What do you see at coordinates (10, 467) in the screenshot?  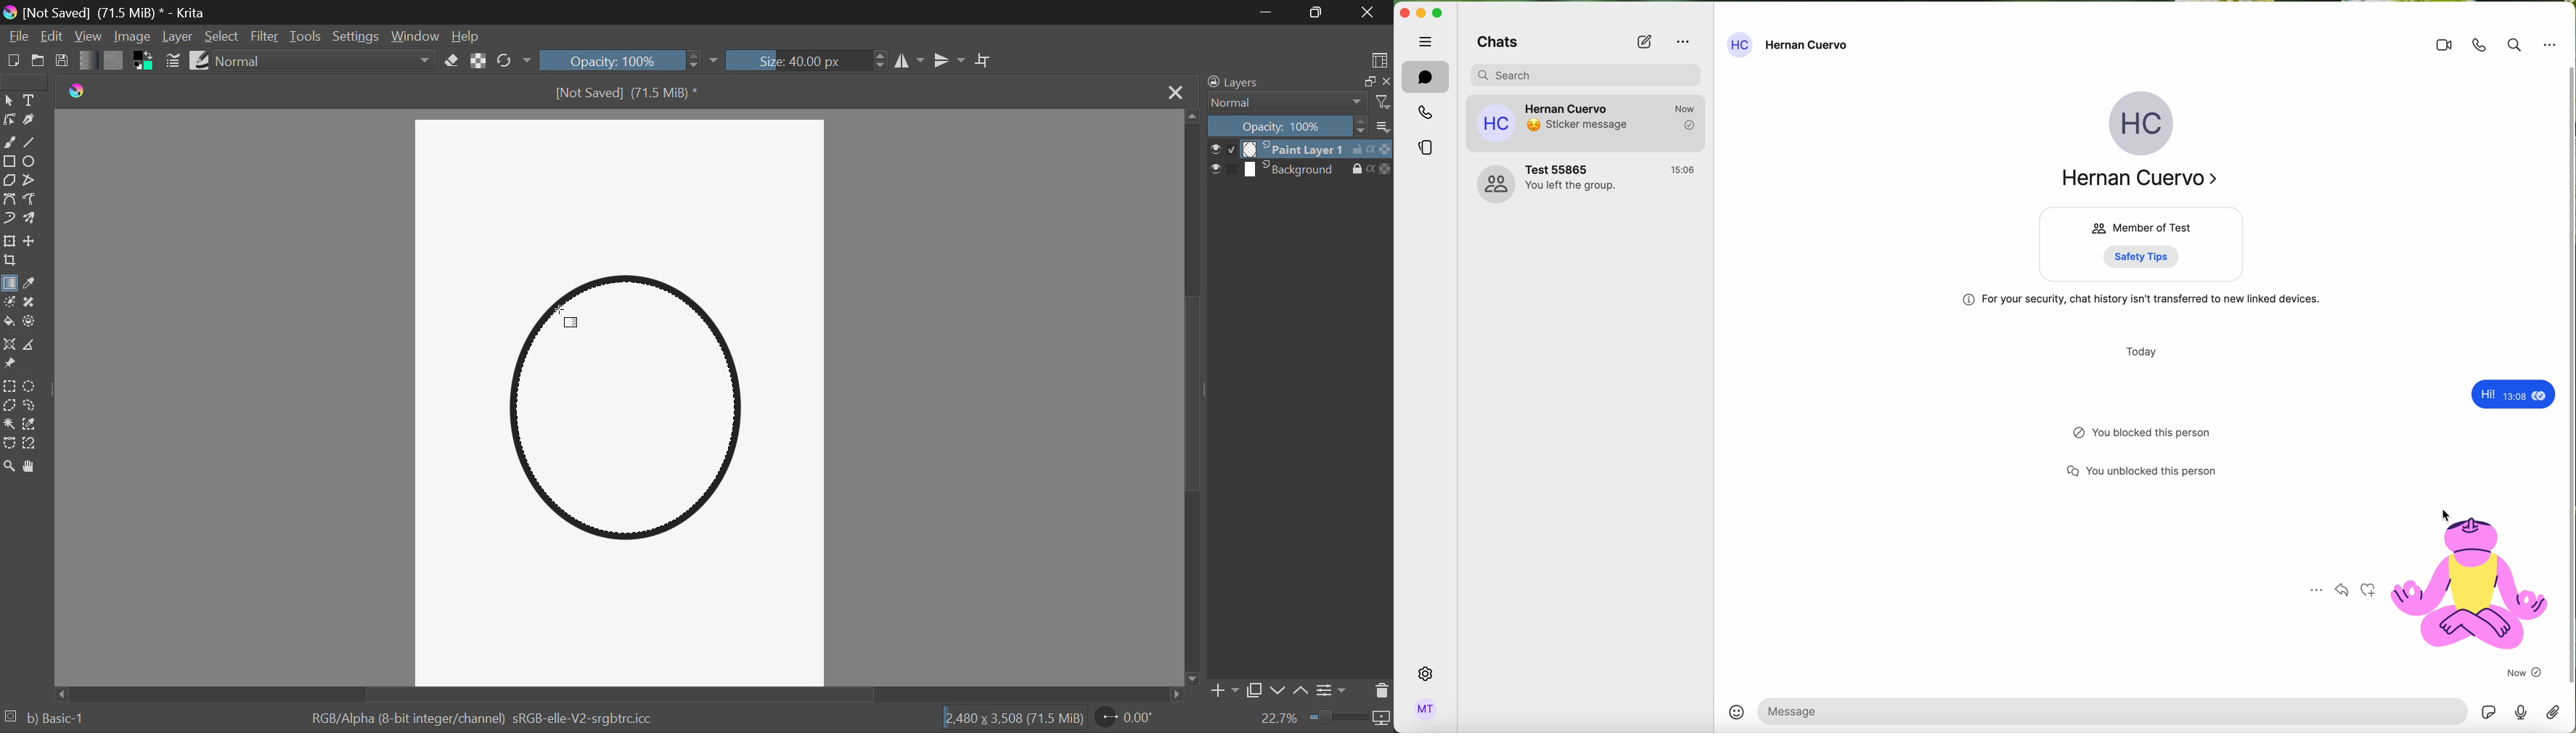 I see `Zoom` at bounding box center [10, 467].